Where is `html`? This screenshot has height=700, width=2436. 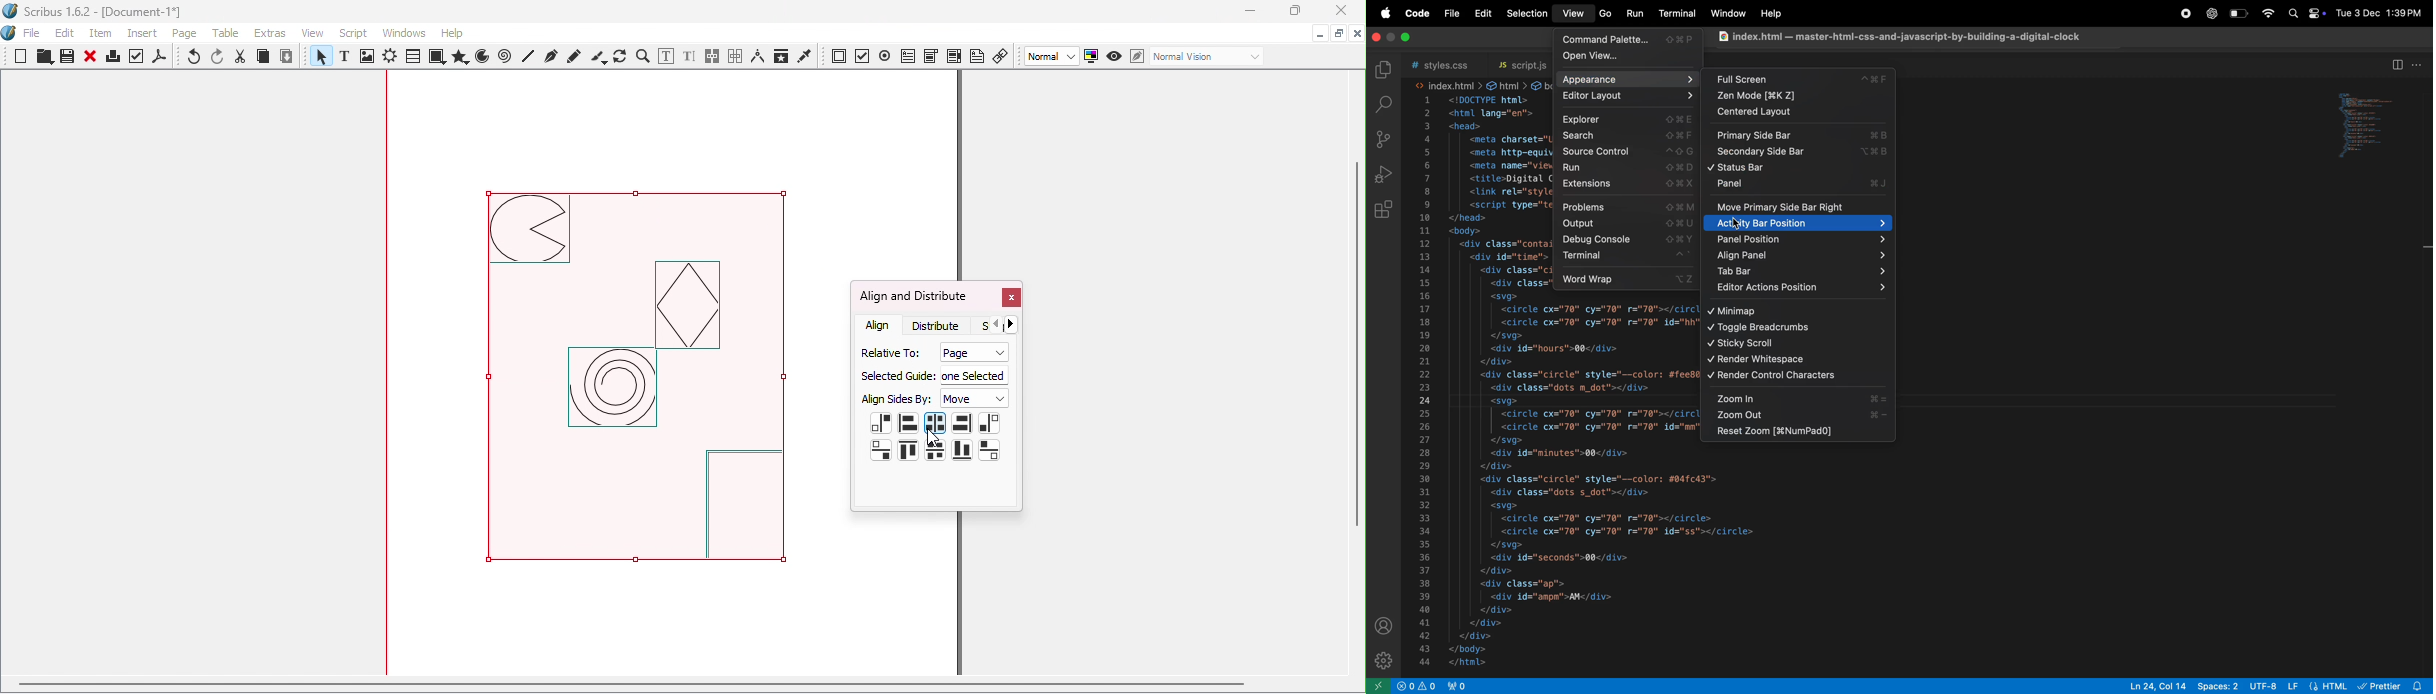
html is located at coordinates (2319, 685).